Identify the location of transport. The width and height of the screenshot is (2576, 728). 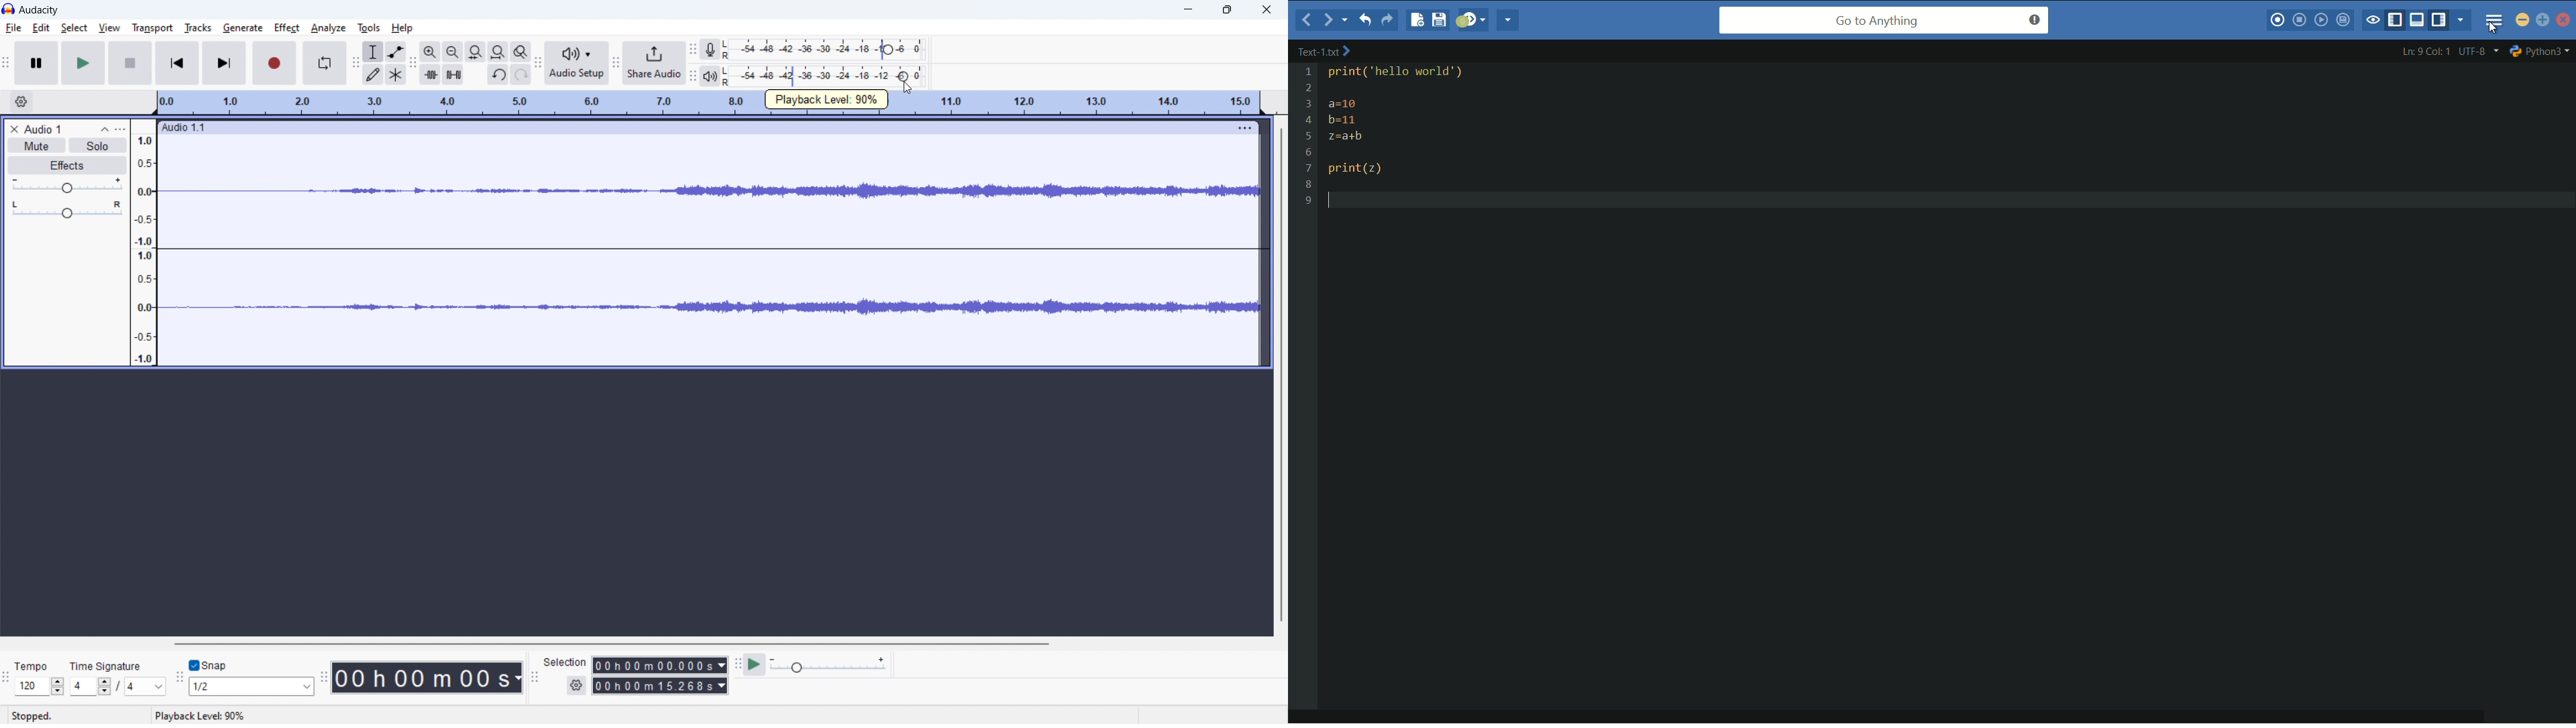
(153, 28).